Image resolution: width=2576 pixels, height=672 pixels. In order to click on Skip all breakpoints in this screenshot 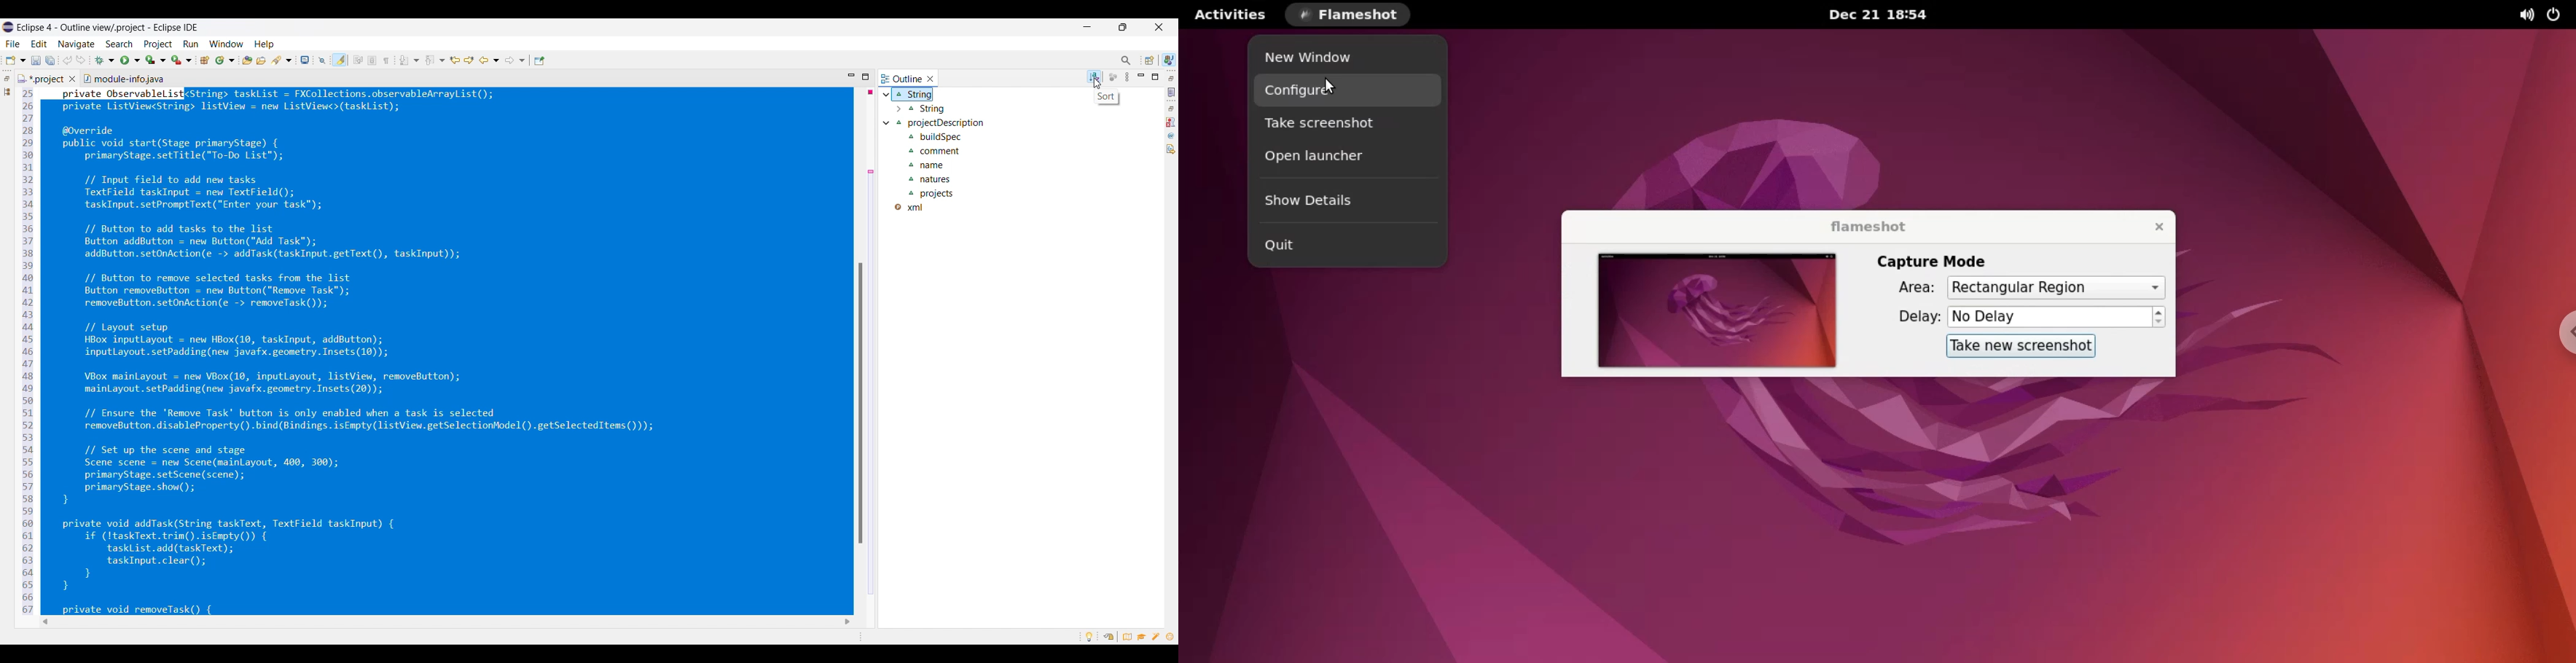, I will do `click(322, 61)`.